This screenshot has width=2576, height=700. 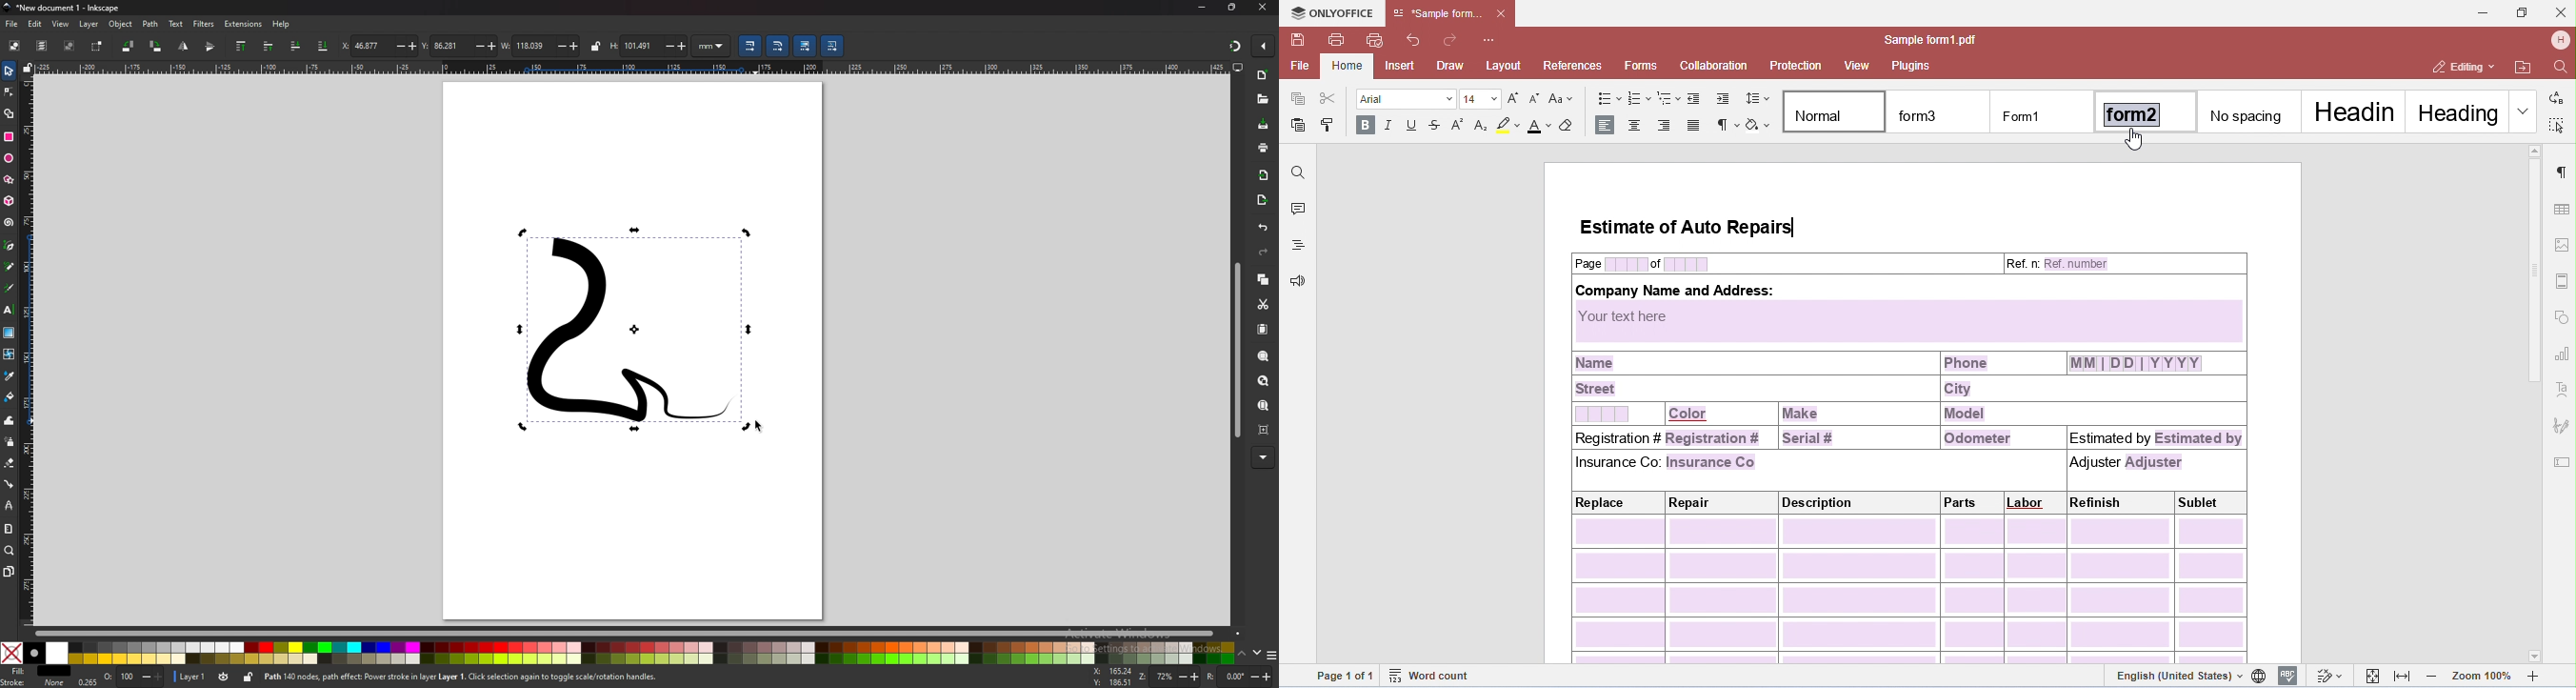 What do you see at coordinates (457, 46) in the screenshot?
I see `y coordinates` at bounding box center [457, 46].